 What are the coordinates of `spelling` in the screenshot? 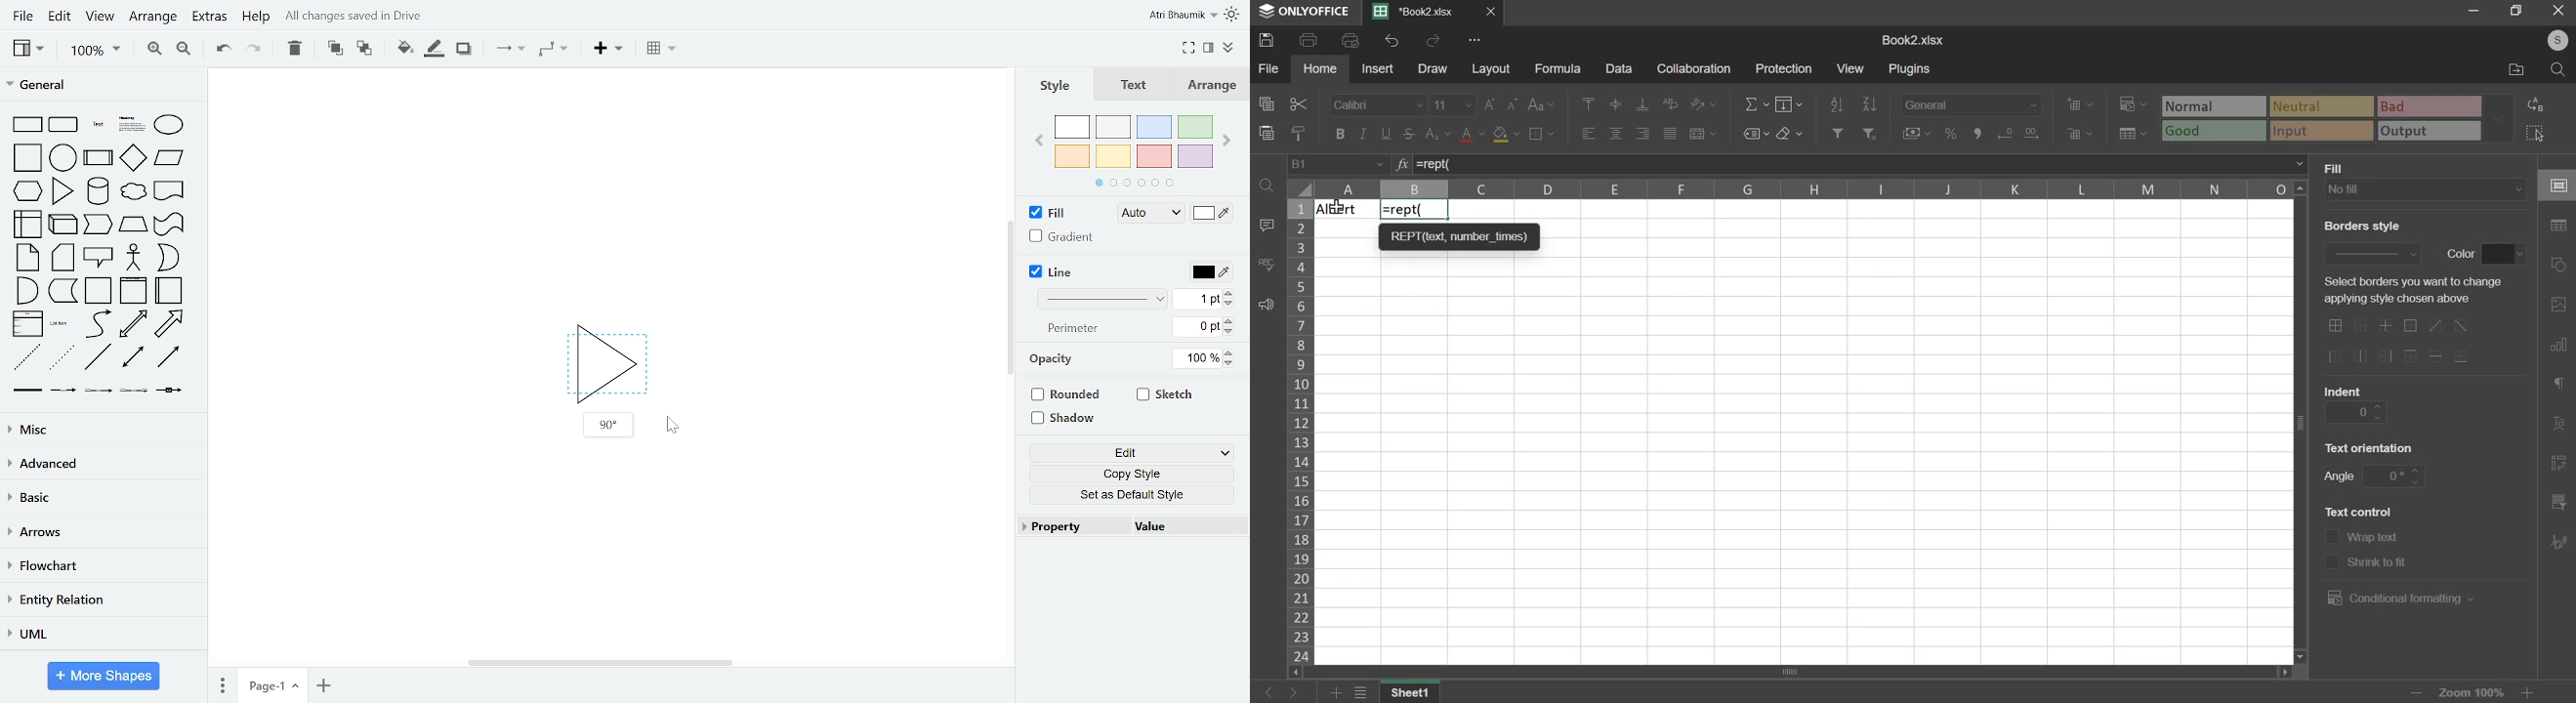 It's located at (1266, 263).